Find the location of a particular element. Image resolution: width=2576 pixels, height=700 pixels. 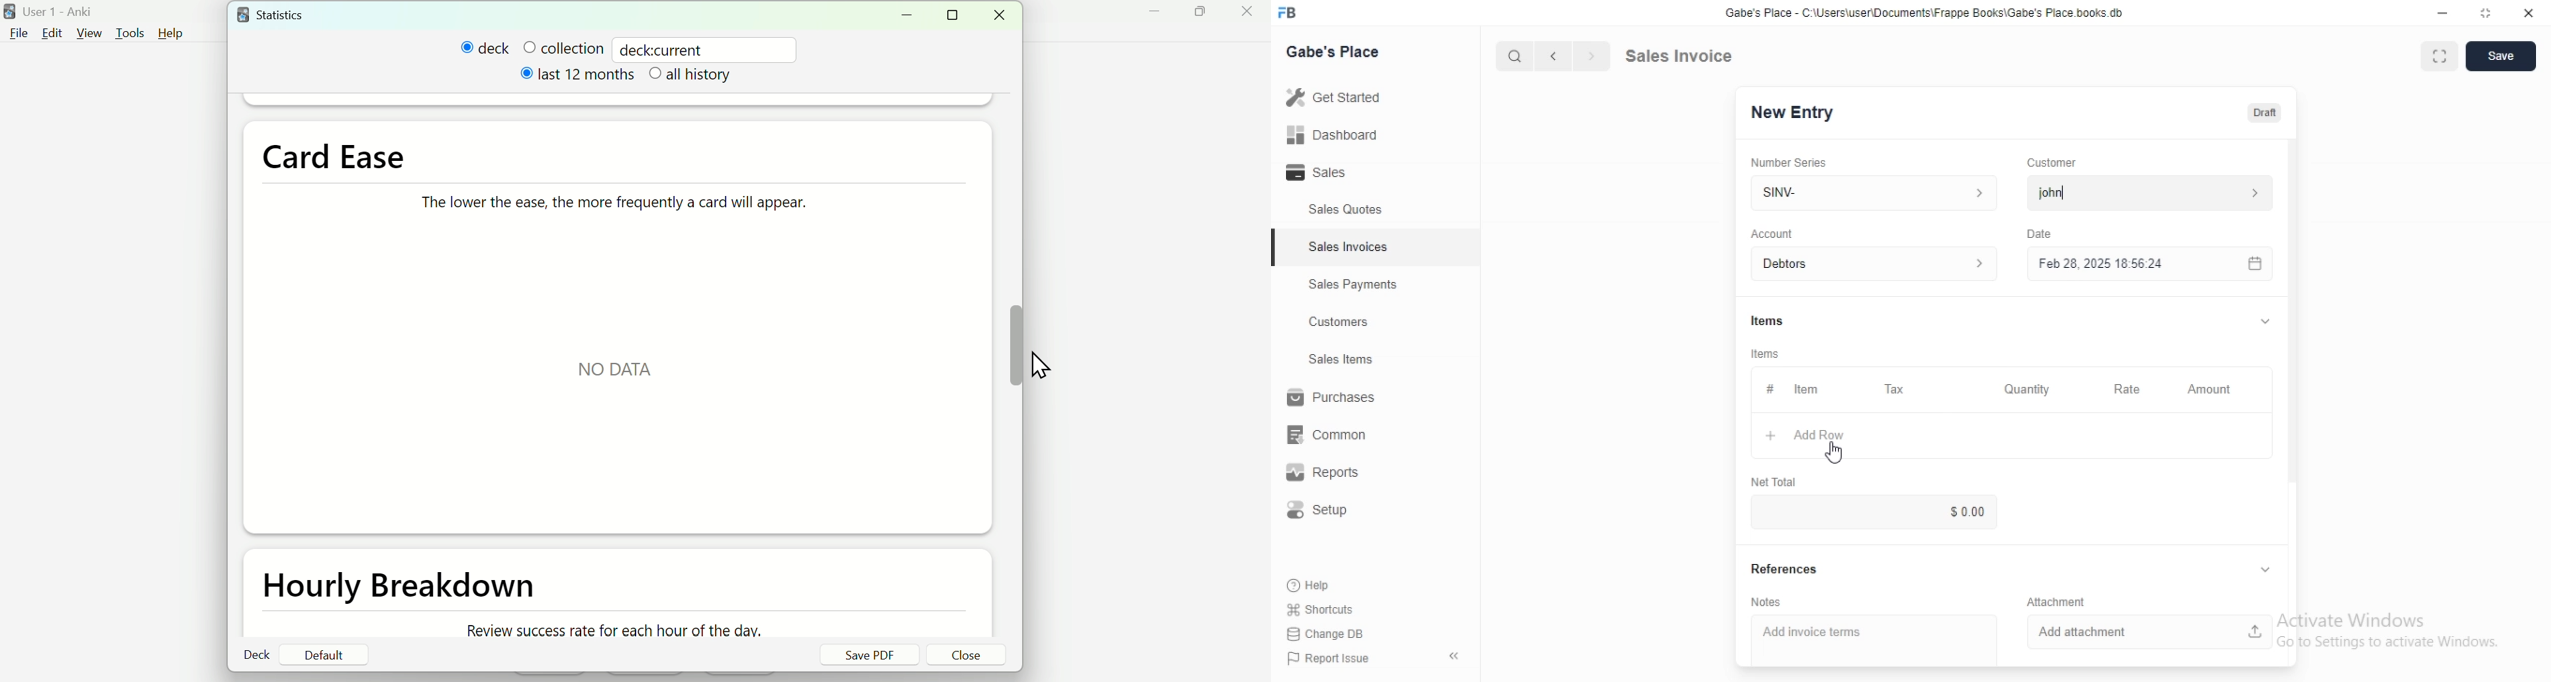

Reports is located at coordinates (1336, 475).